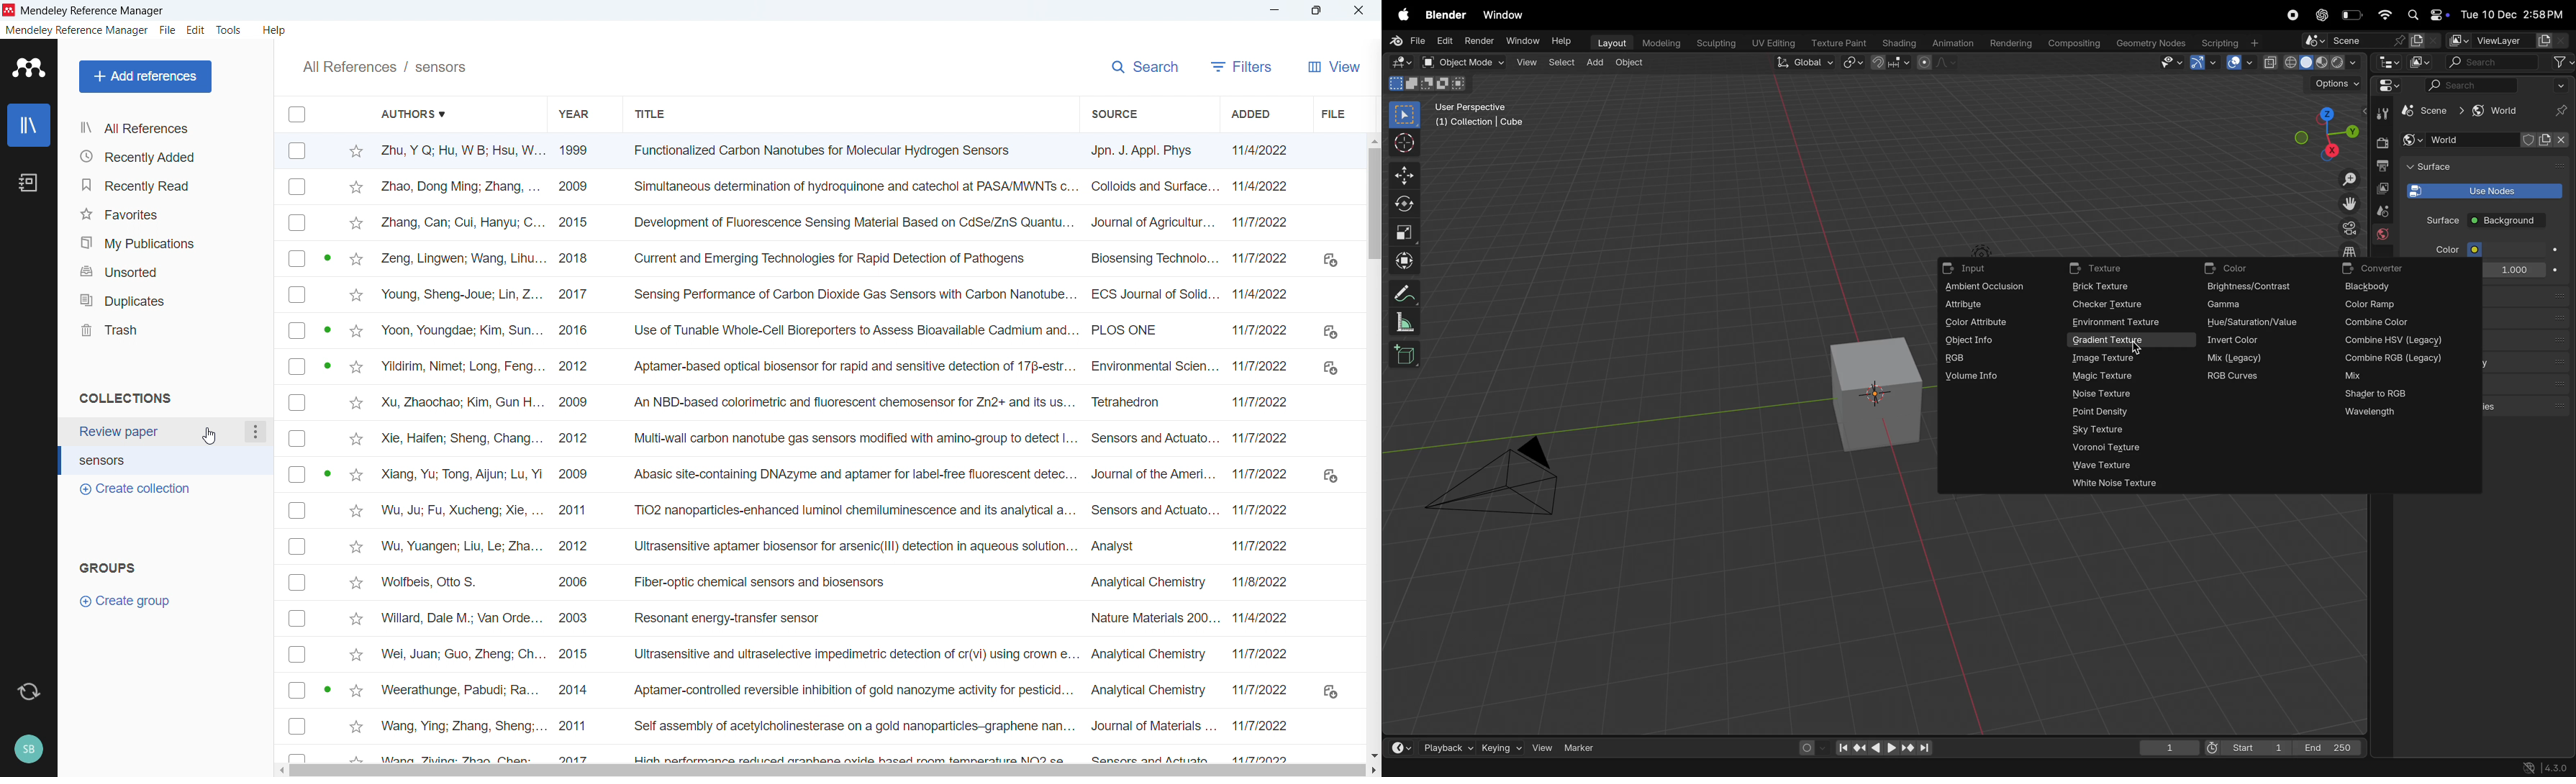 This screenshot has height=784, width=2576. I want to click on Library , so click(29, 125).